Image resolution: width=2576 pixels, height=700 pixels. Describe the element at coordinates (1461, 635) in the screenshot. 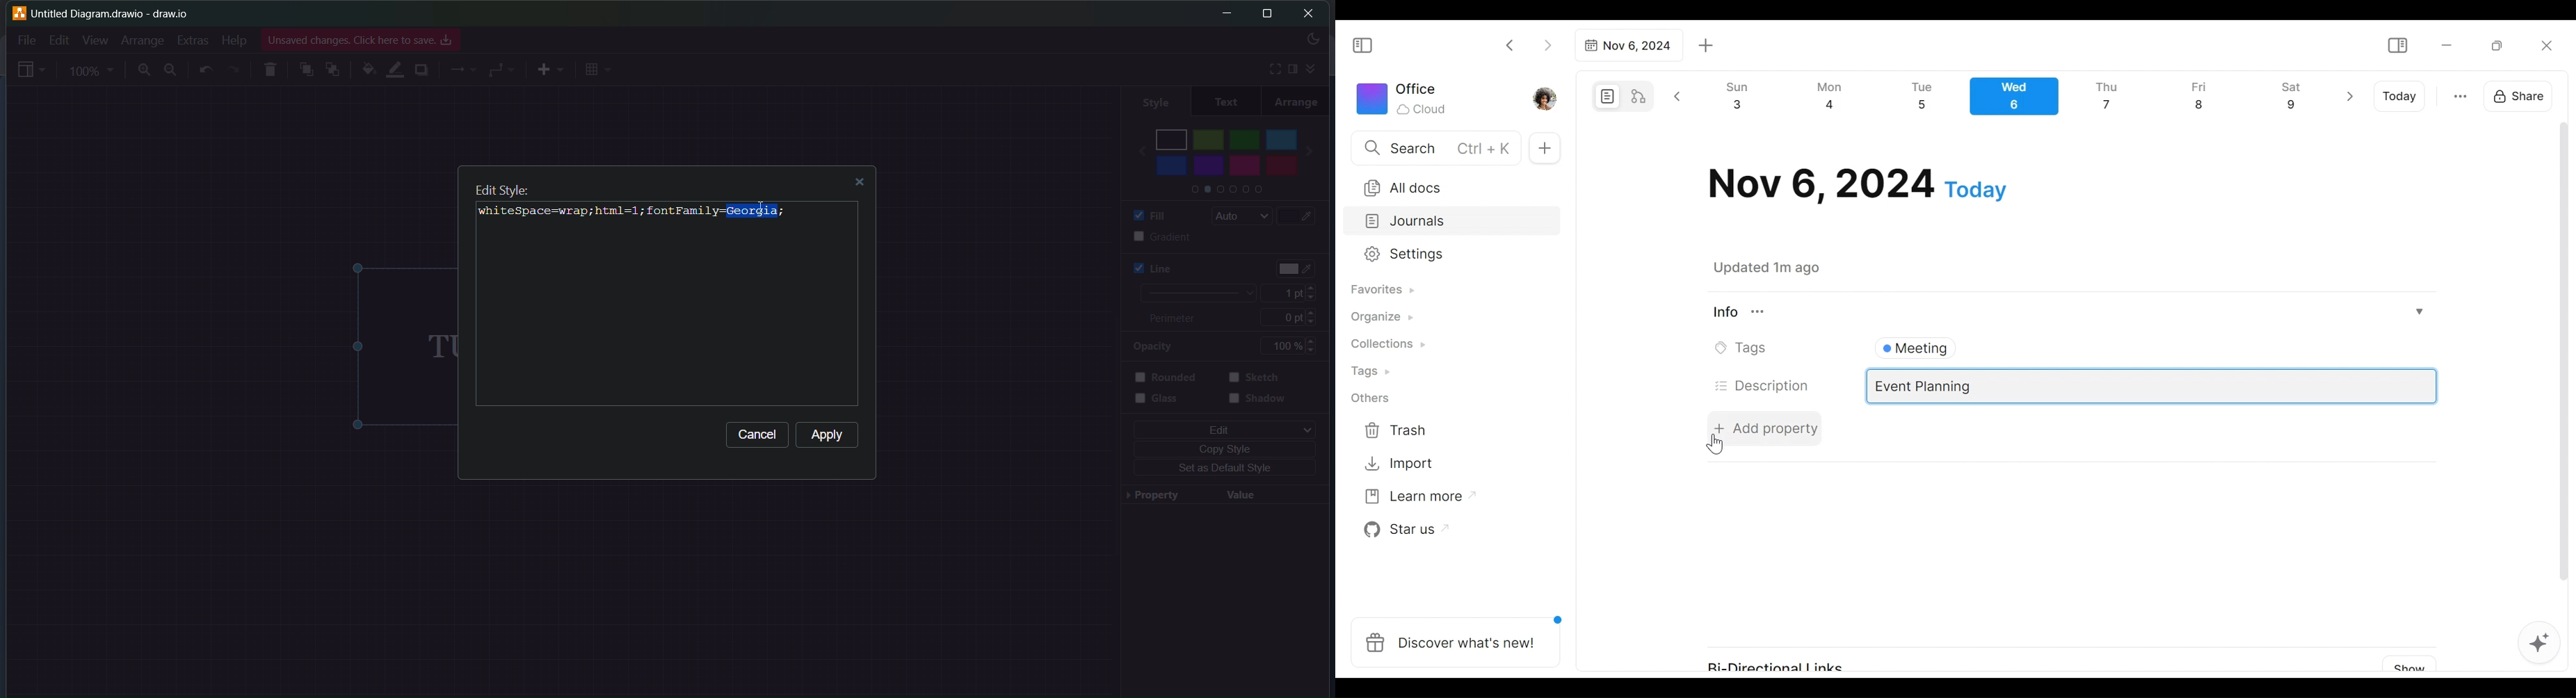

I see `Discover what's new` at that location.